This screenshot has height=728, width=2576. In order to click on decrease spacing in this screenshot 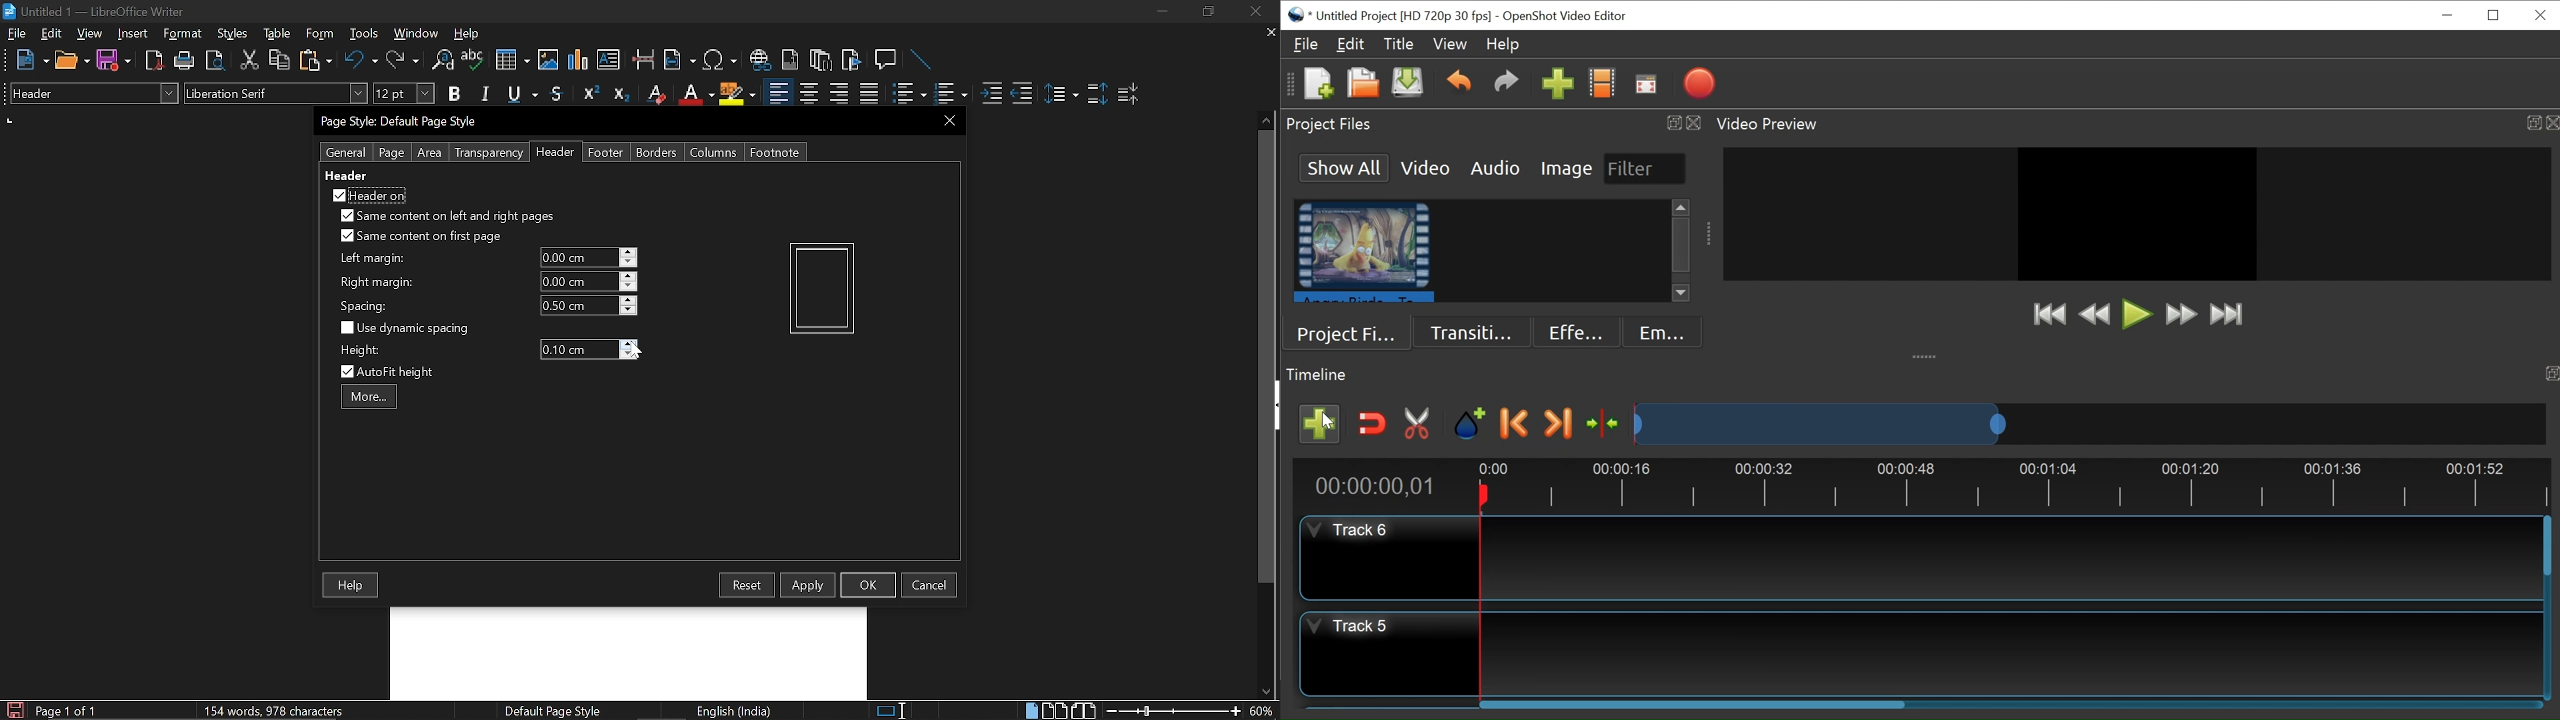, I will do `click(628, 311)`.